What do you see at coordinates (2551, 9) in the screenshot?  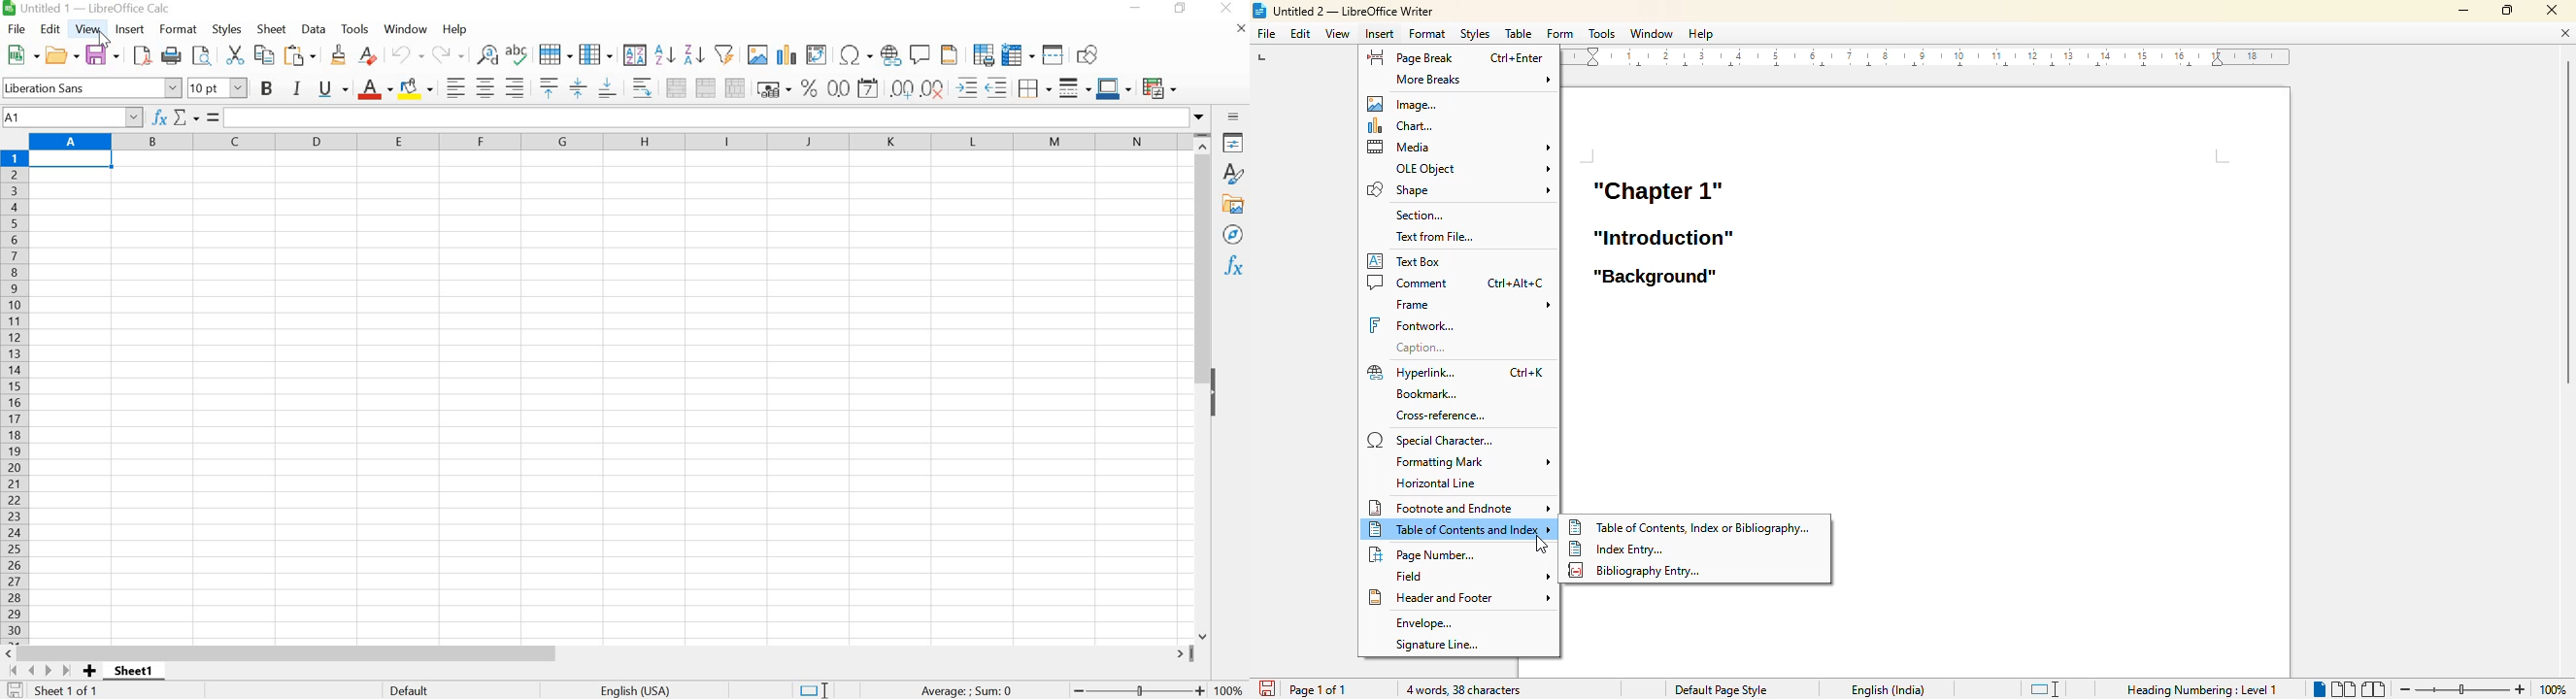 I see `close` at bounding box center [2551, 9].